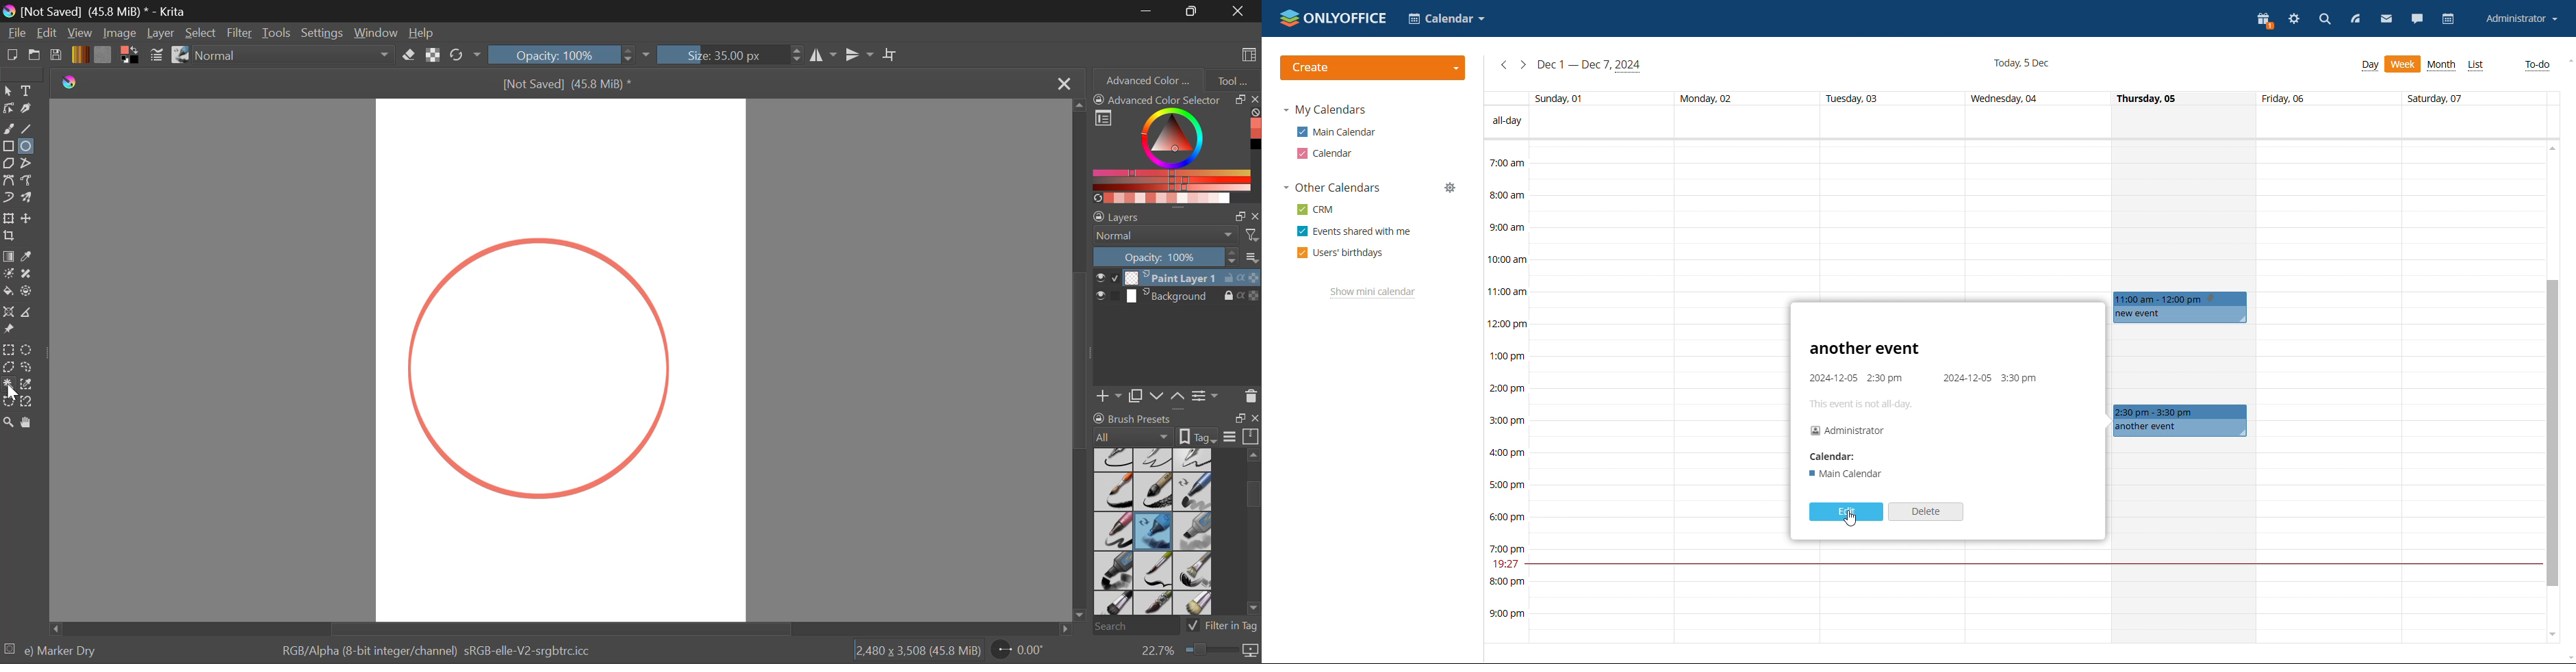  I want to click on Advanced Color Selector, so click(1177, 148).